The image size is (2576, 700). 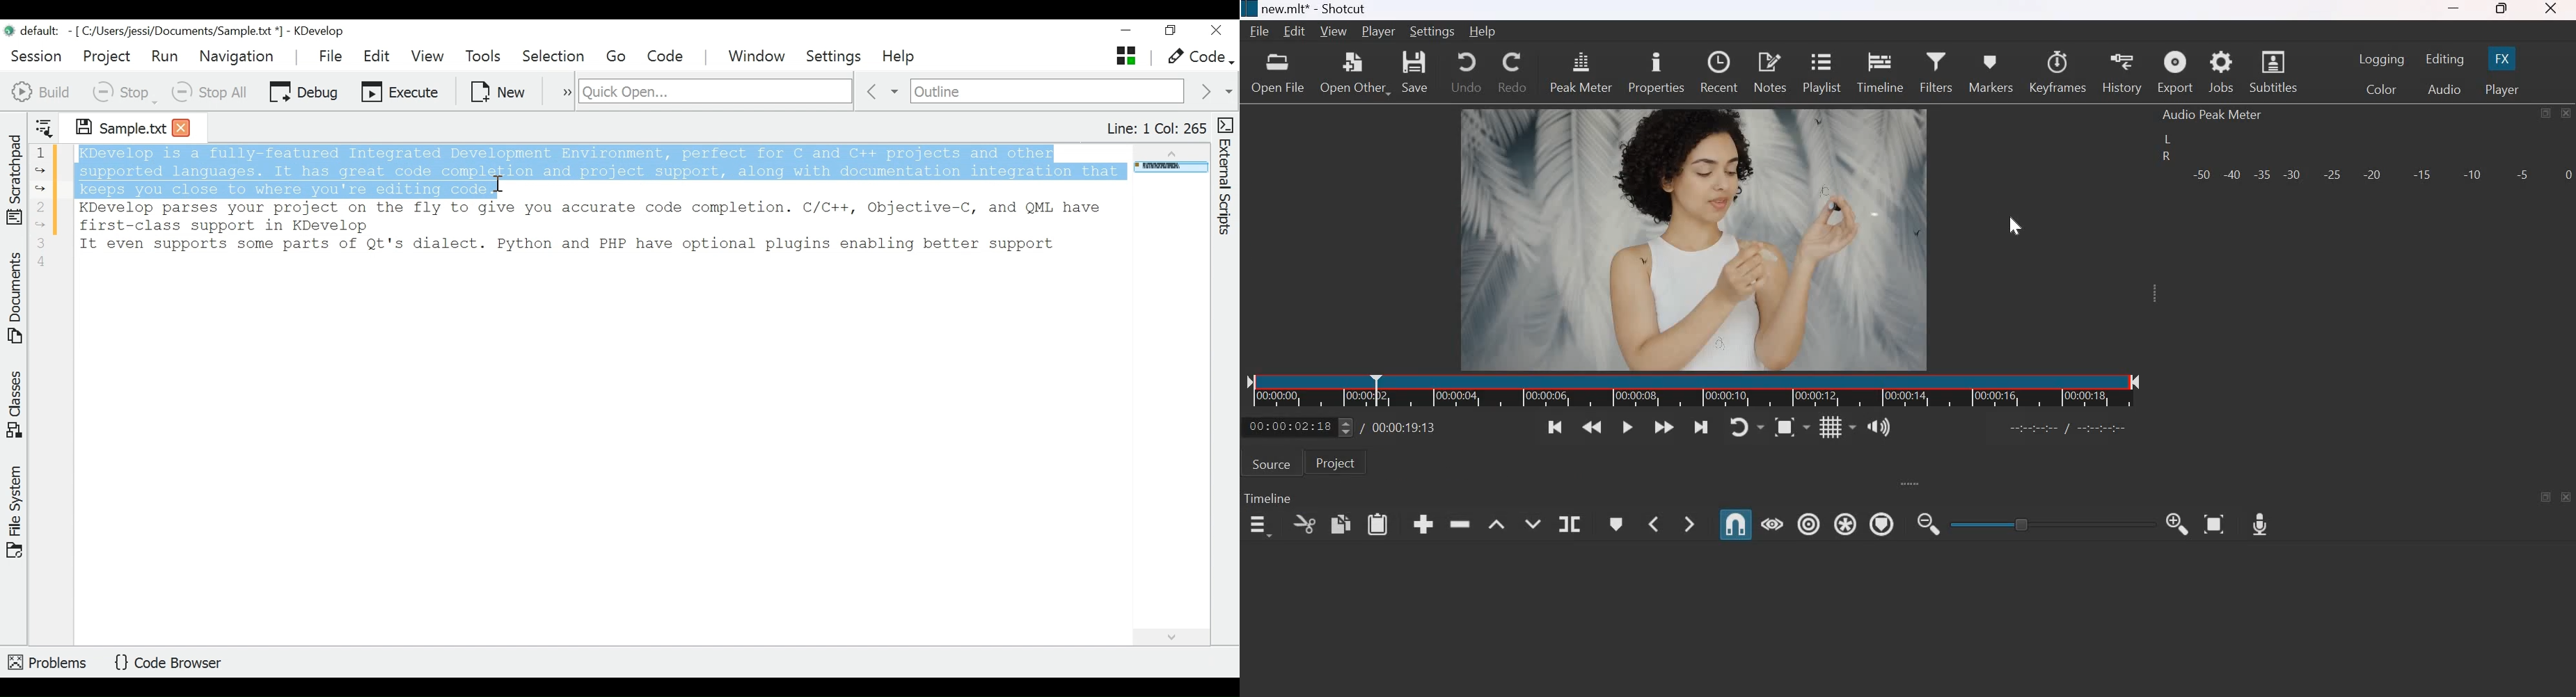 What do you see at coordinates (1581, 71) in the screenshot?
I see `Peak Meter` at bounding box center [1581, 71].